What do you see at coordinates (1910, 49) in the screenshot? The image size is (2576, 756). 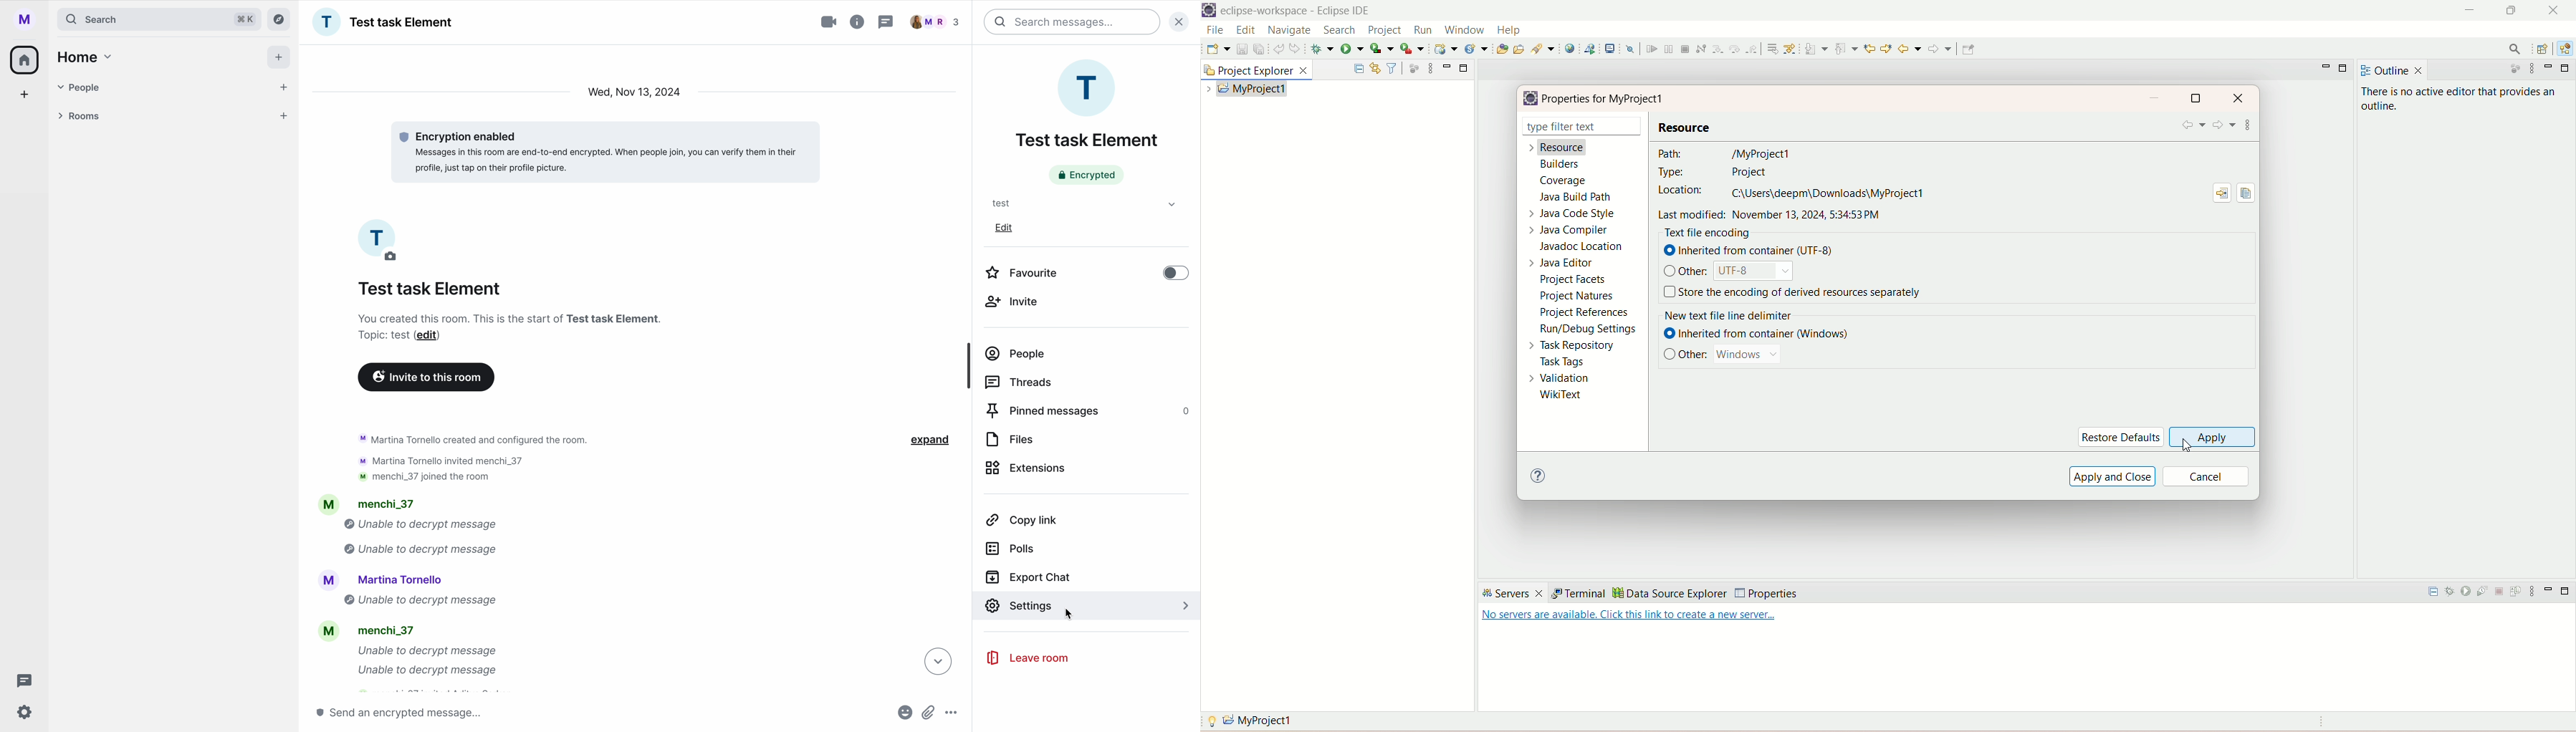 I see `back` at bounding box center [1910, 49].